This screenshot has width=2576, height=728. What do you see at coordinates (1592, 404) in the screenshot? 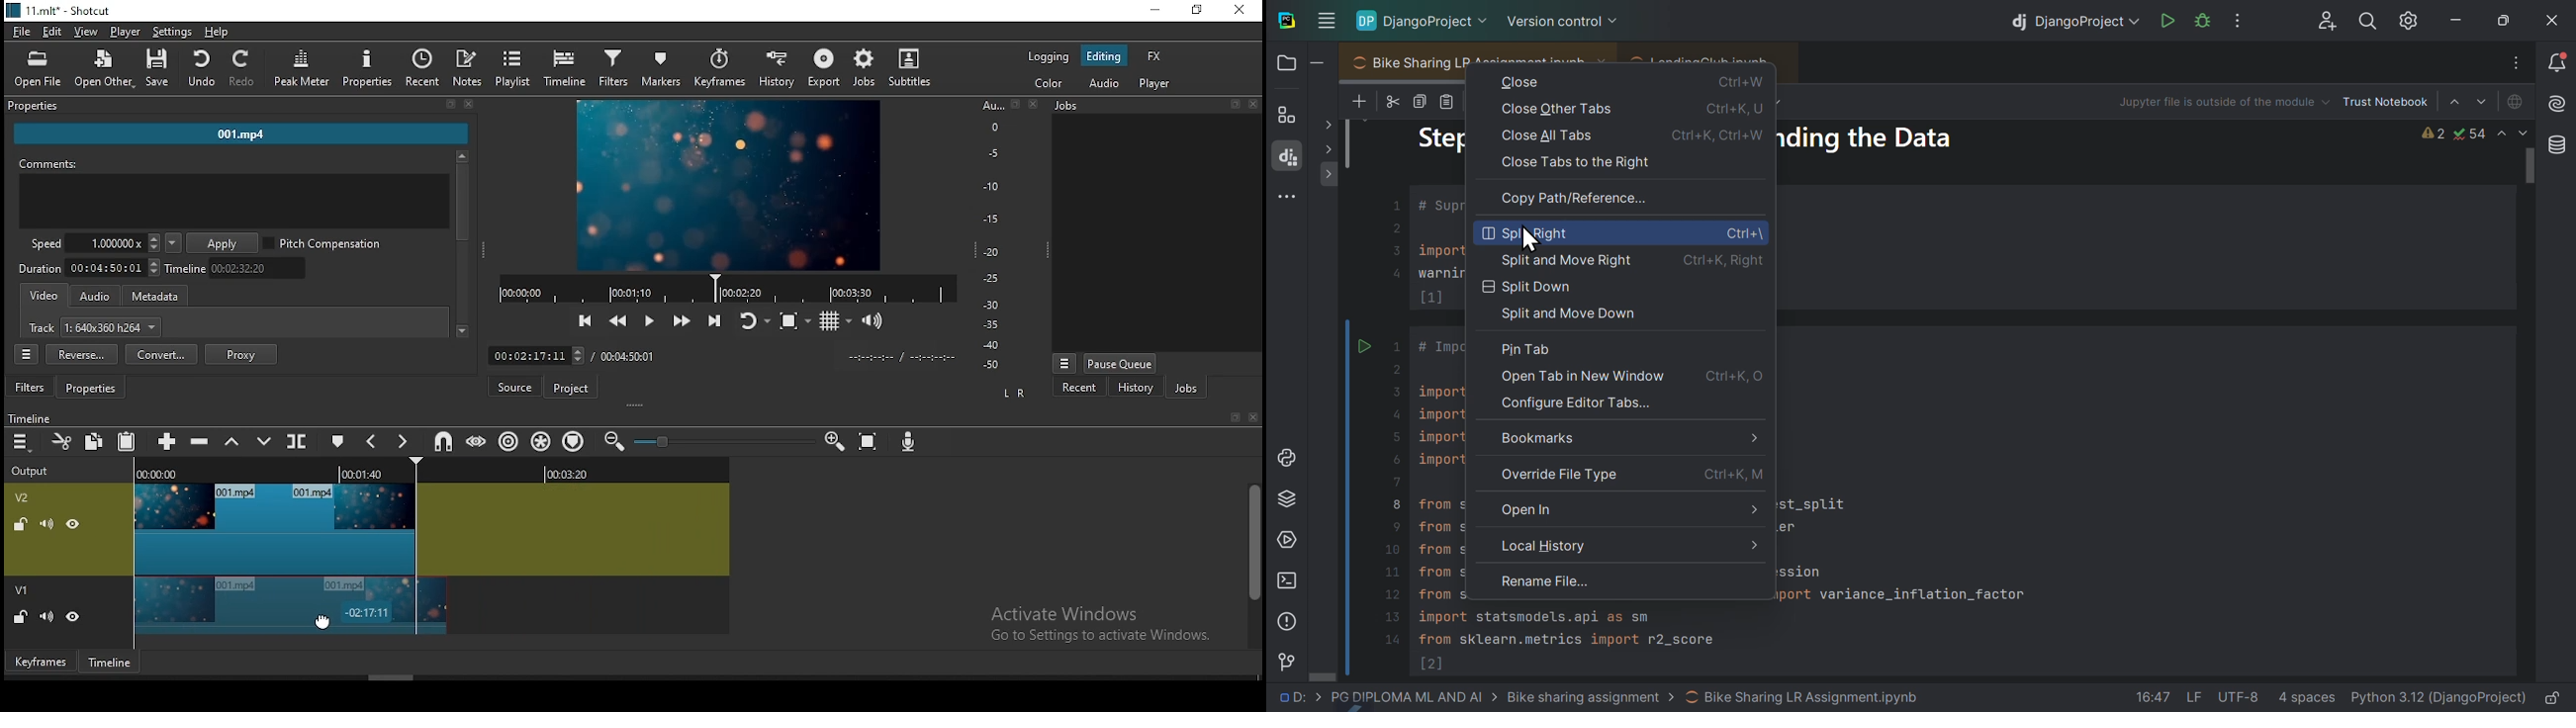
I see `Configure editor tabs` at bounding box center [1592, 404].